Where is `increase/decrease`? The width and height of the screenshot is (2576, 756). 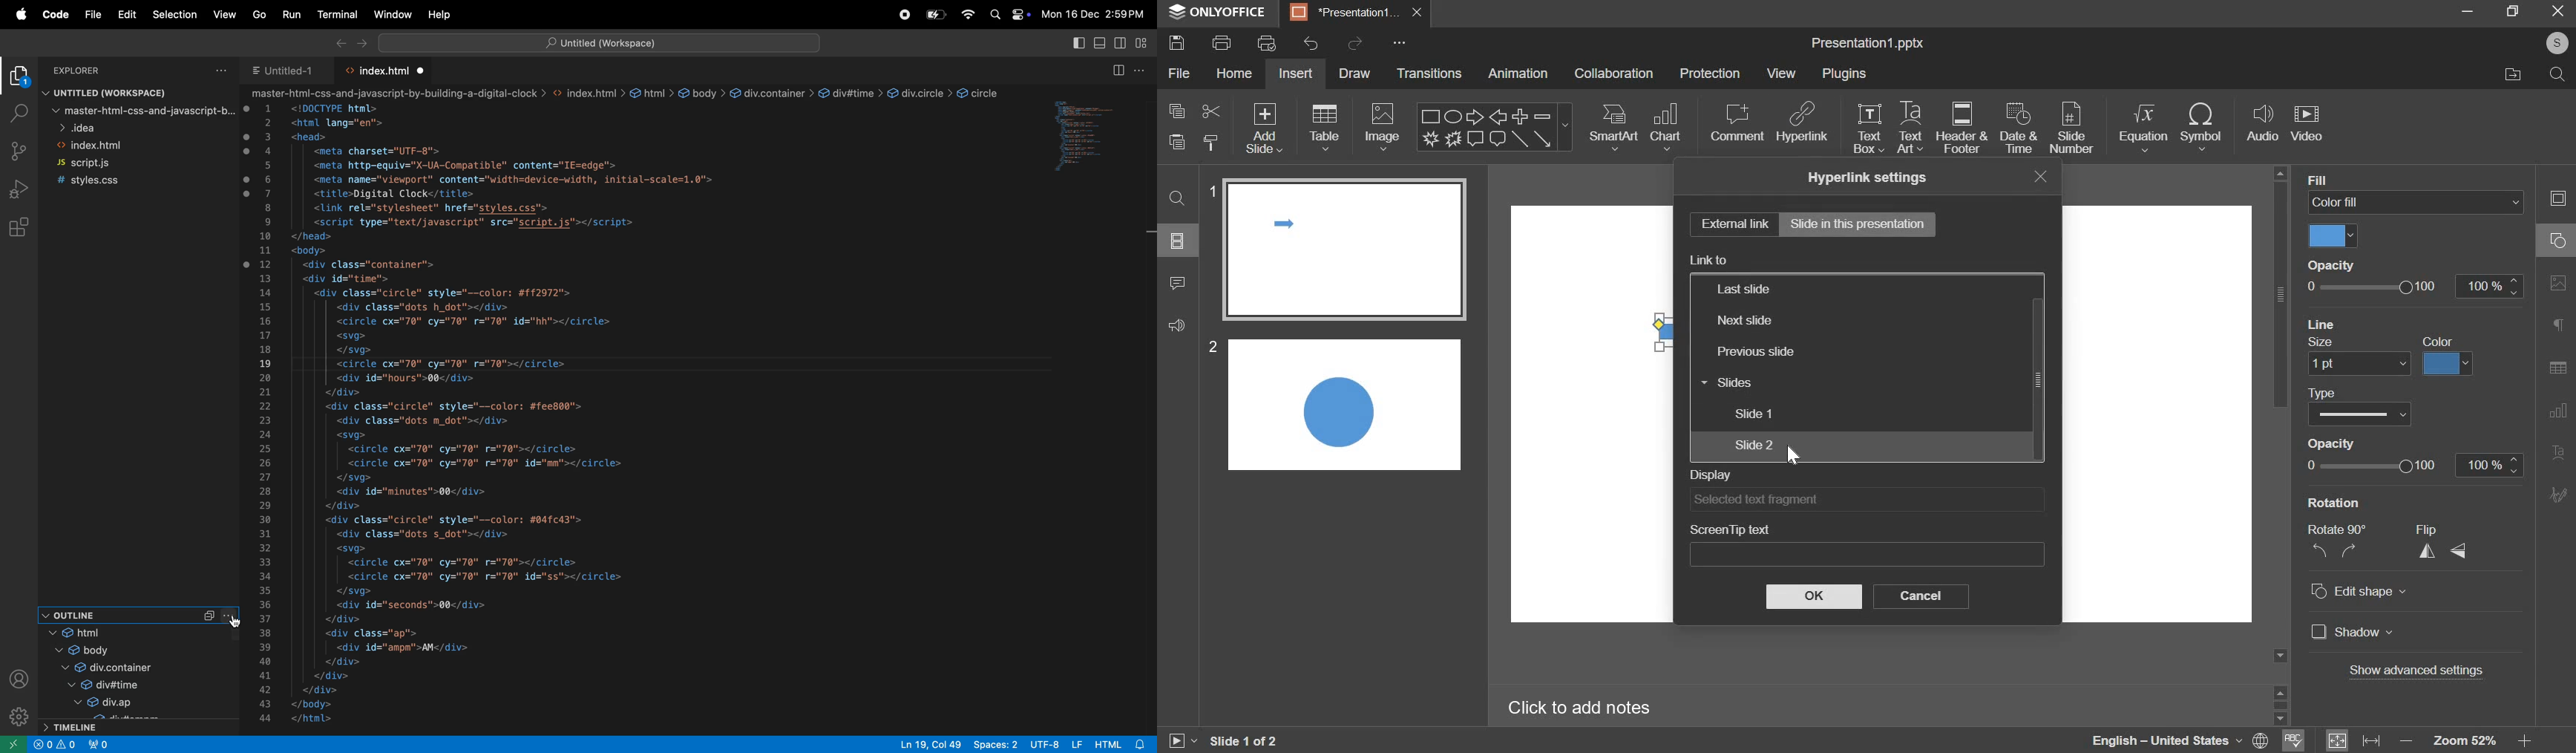
increase/decrease is located at coordinates (2489, 466).